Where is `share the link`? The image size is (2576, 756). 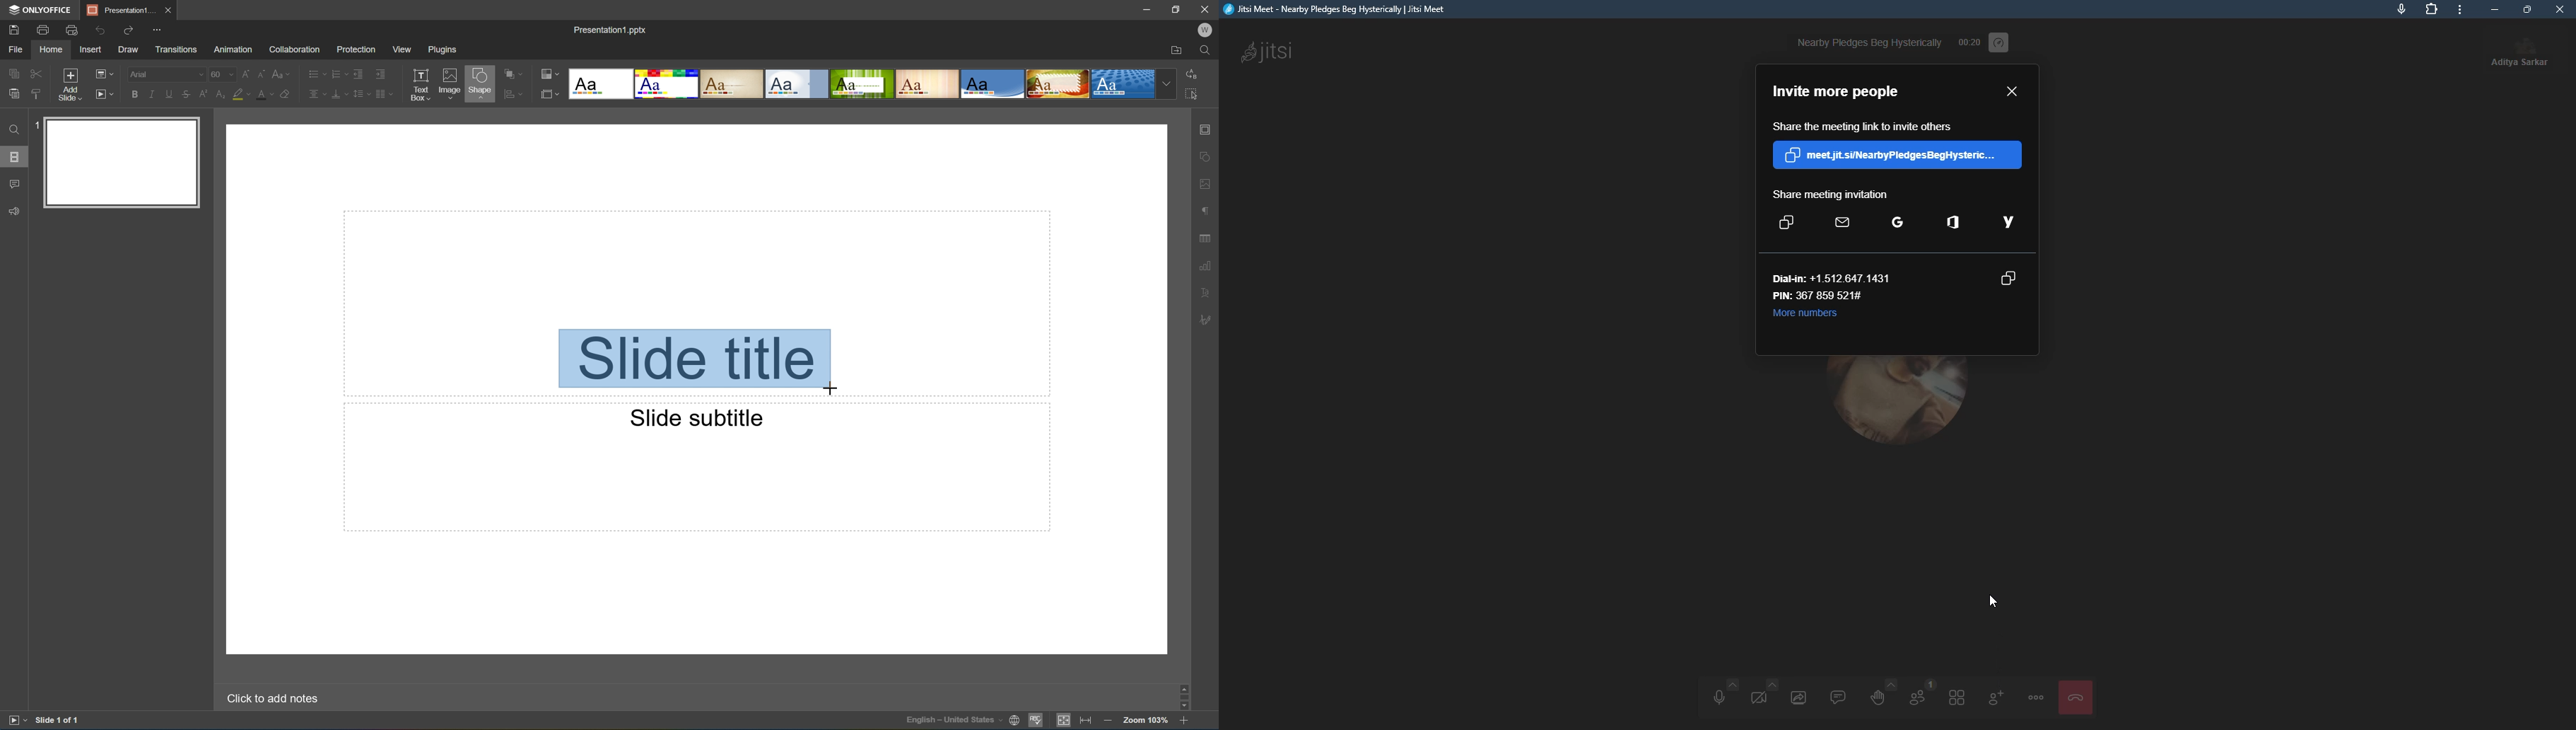 share the link is located at coordinates (1861, 126).